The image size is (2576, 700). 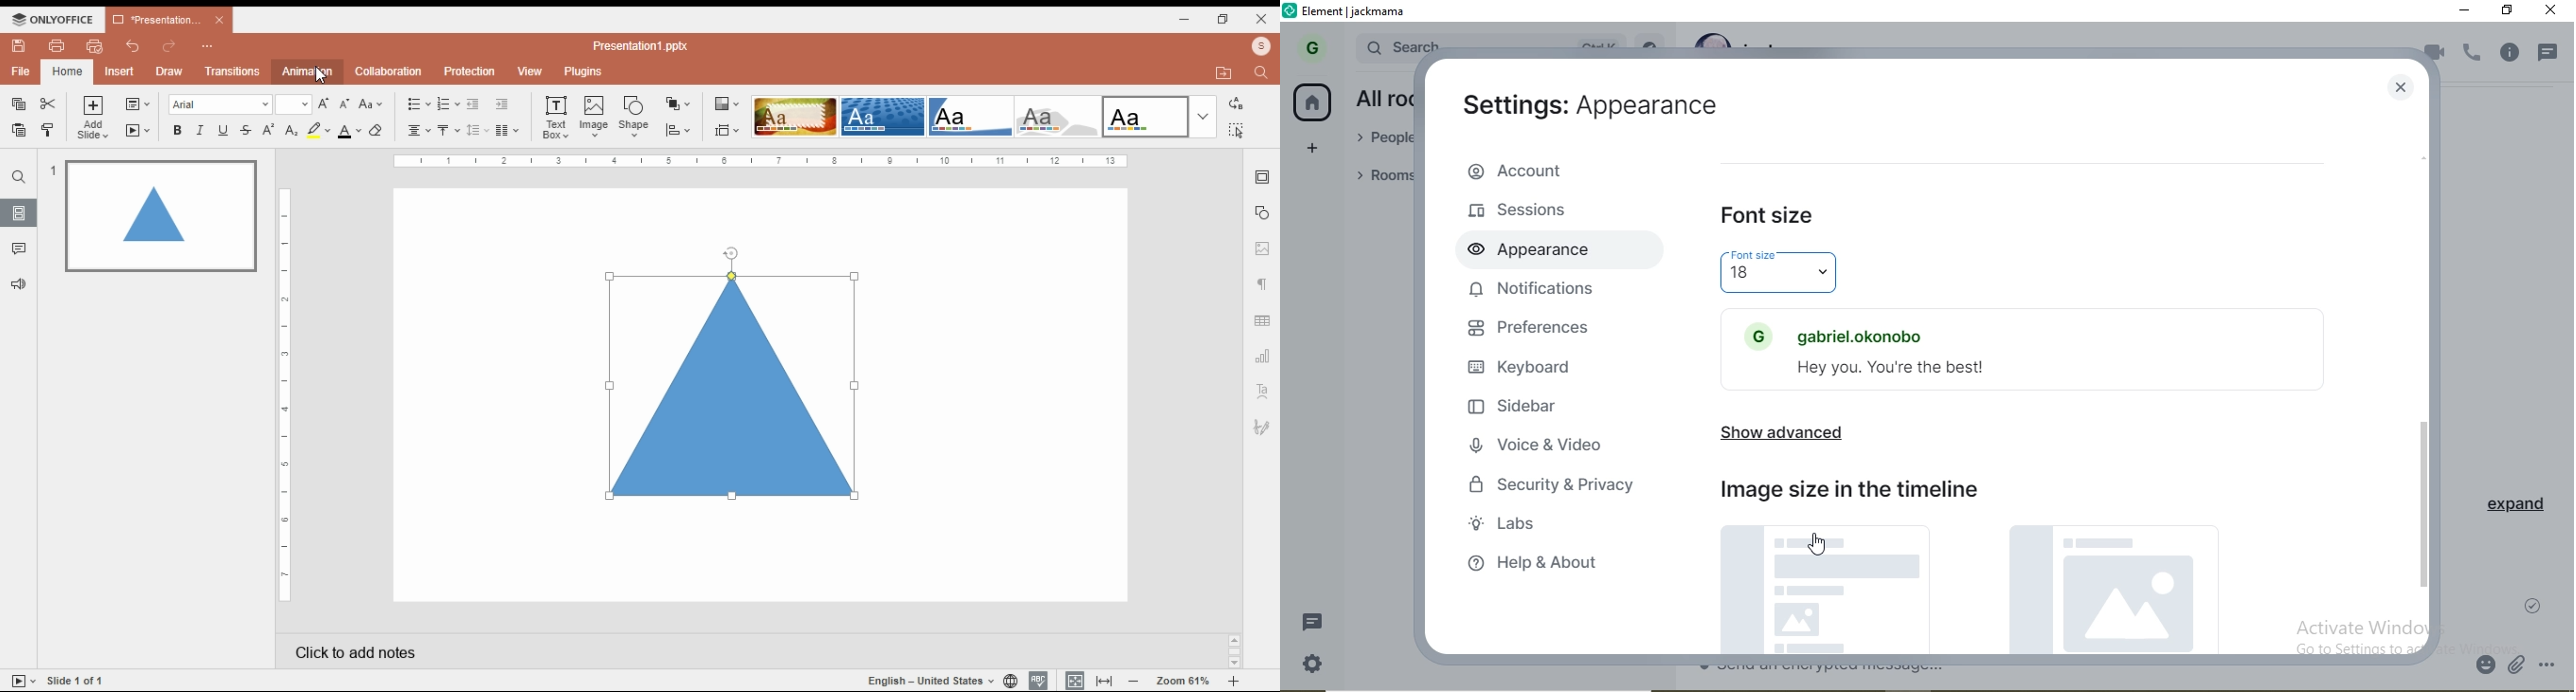 I want to click on change case, so click(x=372, y=104).